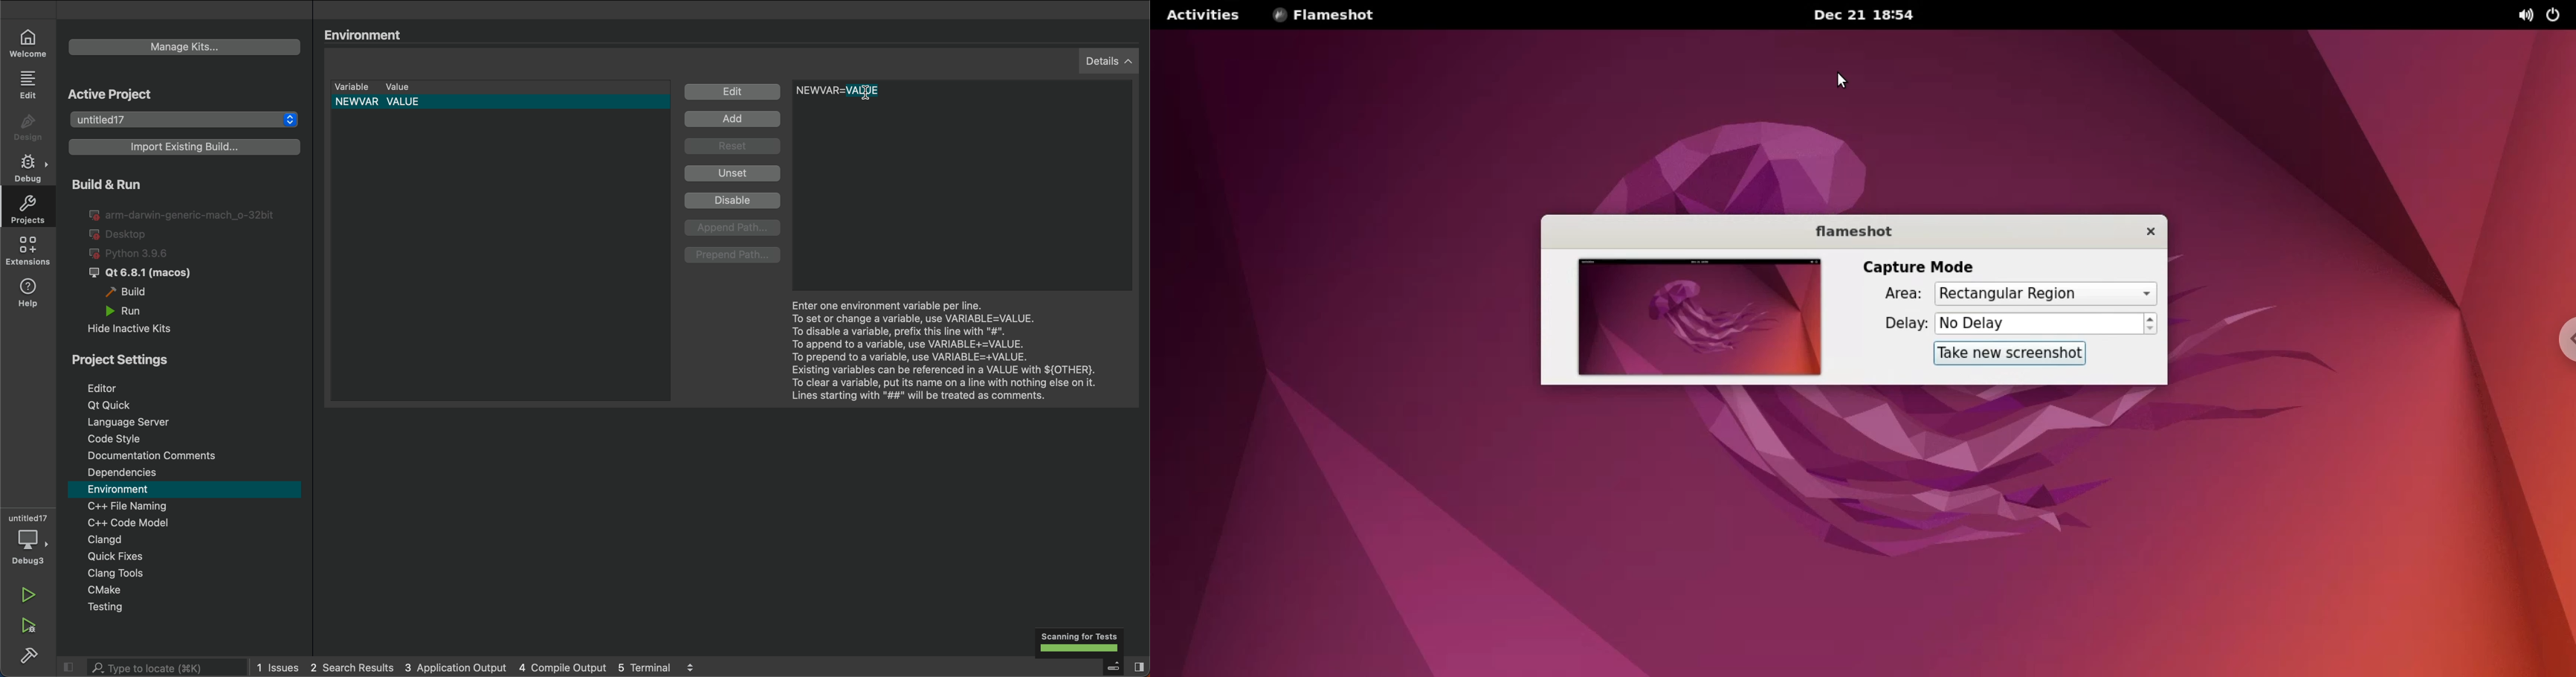 This screenshot has width=2576, height=700. I want to click on kits, so click(183, 48).